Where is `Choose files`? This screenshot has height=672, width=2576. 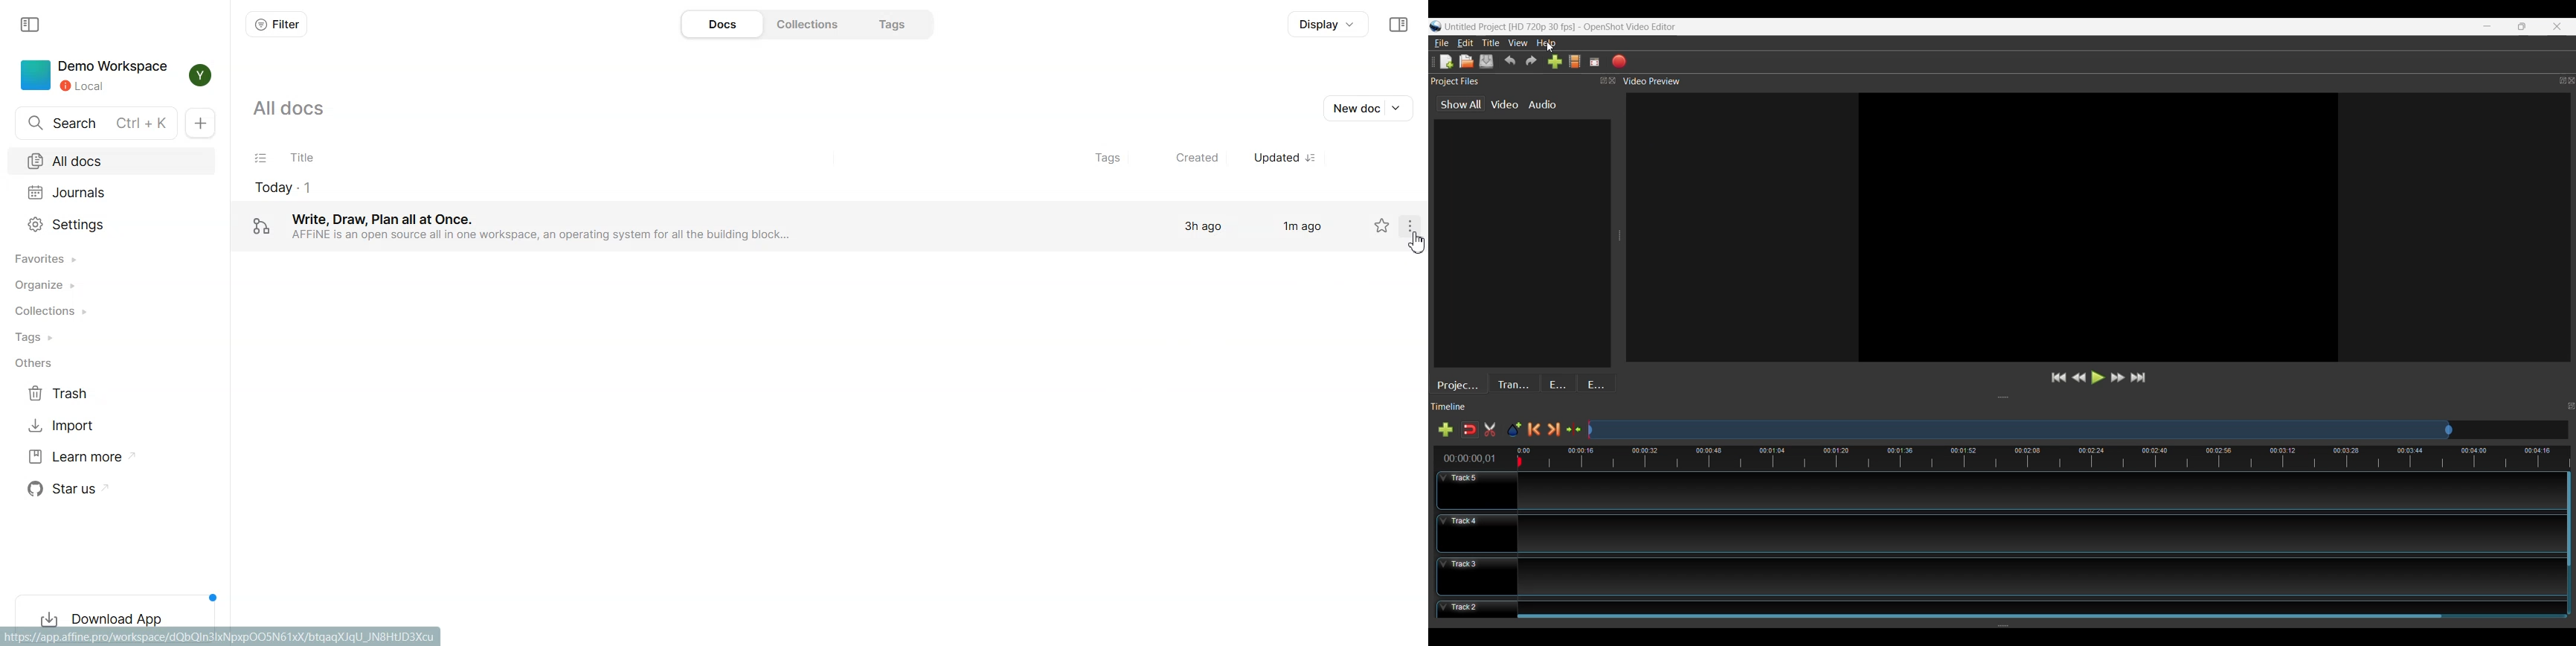 Choose files is located at coordinates (1575, 62).